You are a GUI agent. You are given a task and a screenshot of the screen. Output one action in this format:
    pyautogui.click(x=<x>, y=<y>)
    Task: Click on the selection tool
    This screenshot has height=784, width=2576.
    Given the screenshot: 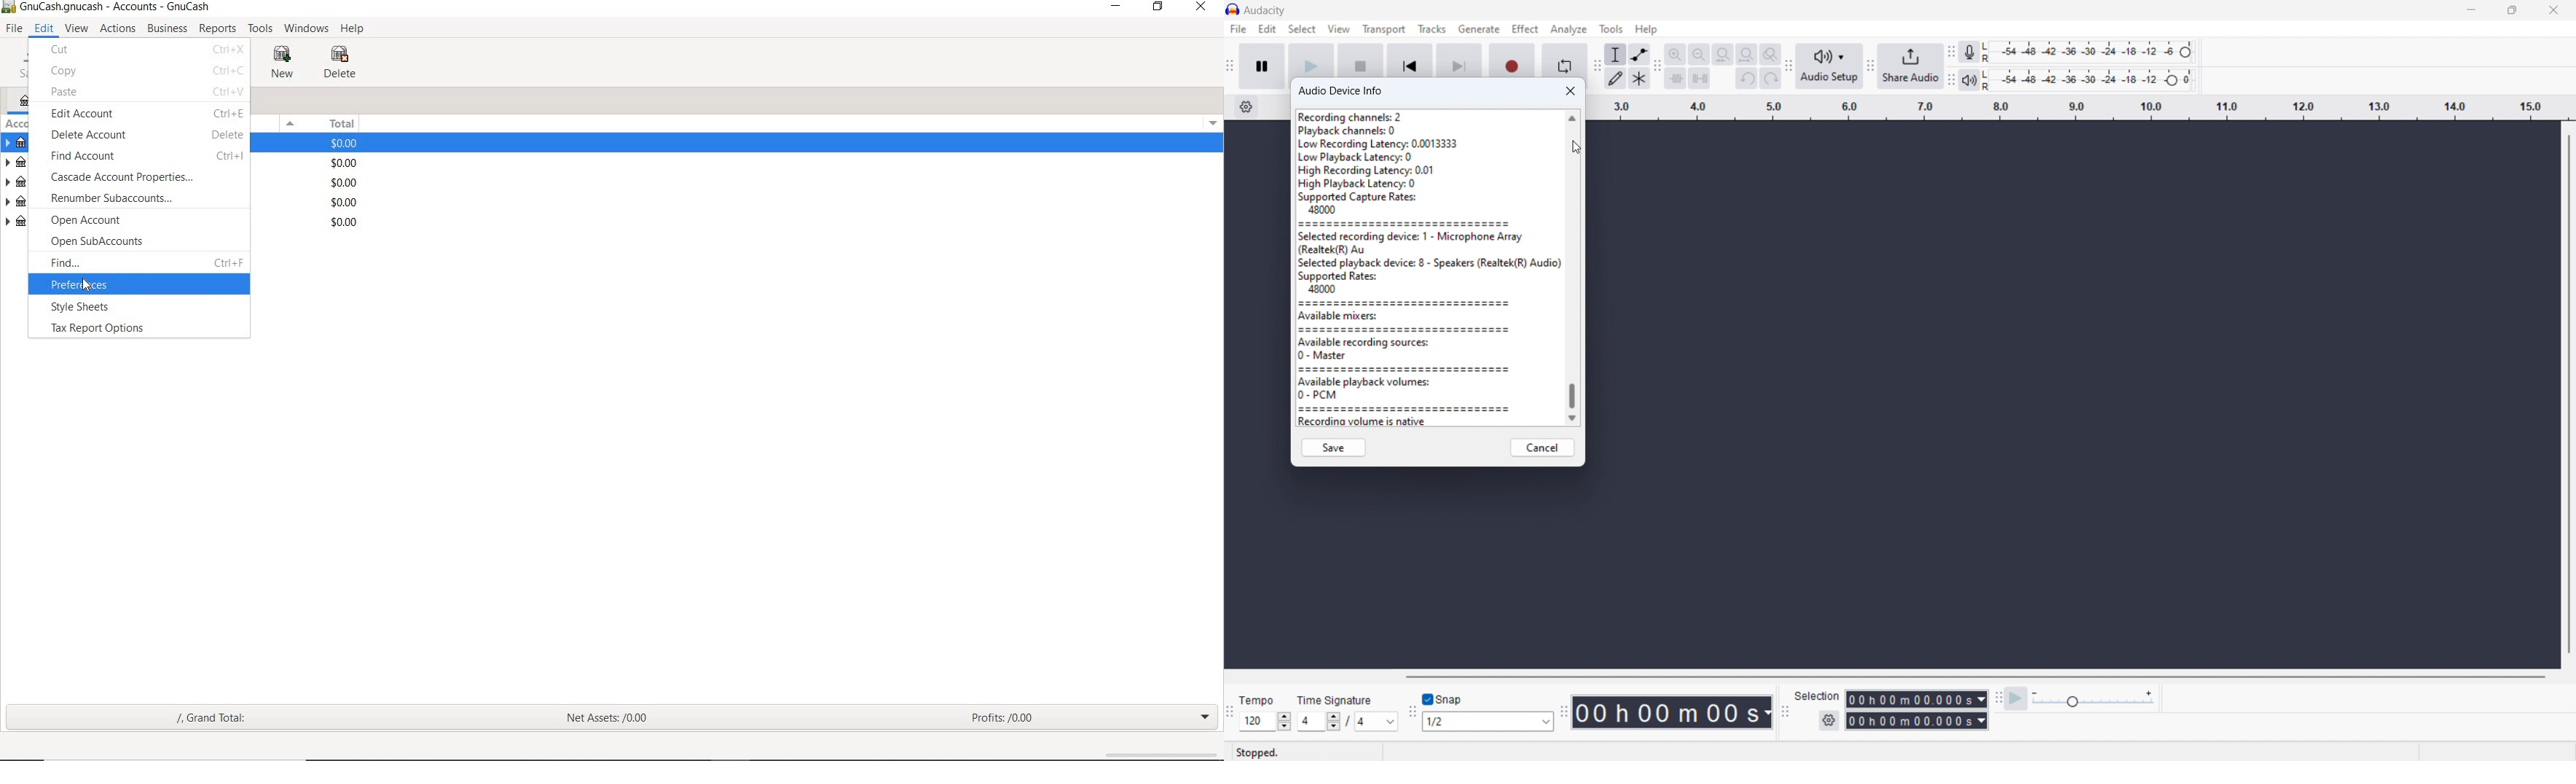 What is the action you would take?
    pyautogui.click(x=1616, y=54)
    